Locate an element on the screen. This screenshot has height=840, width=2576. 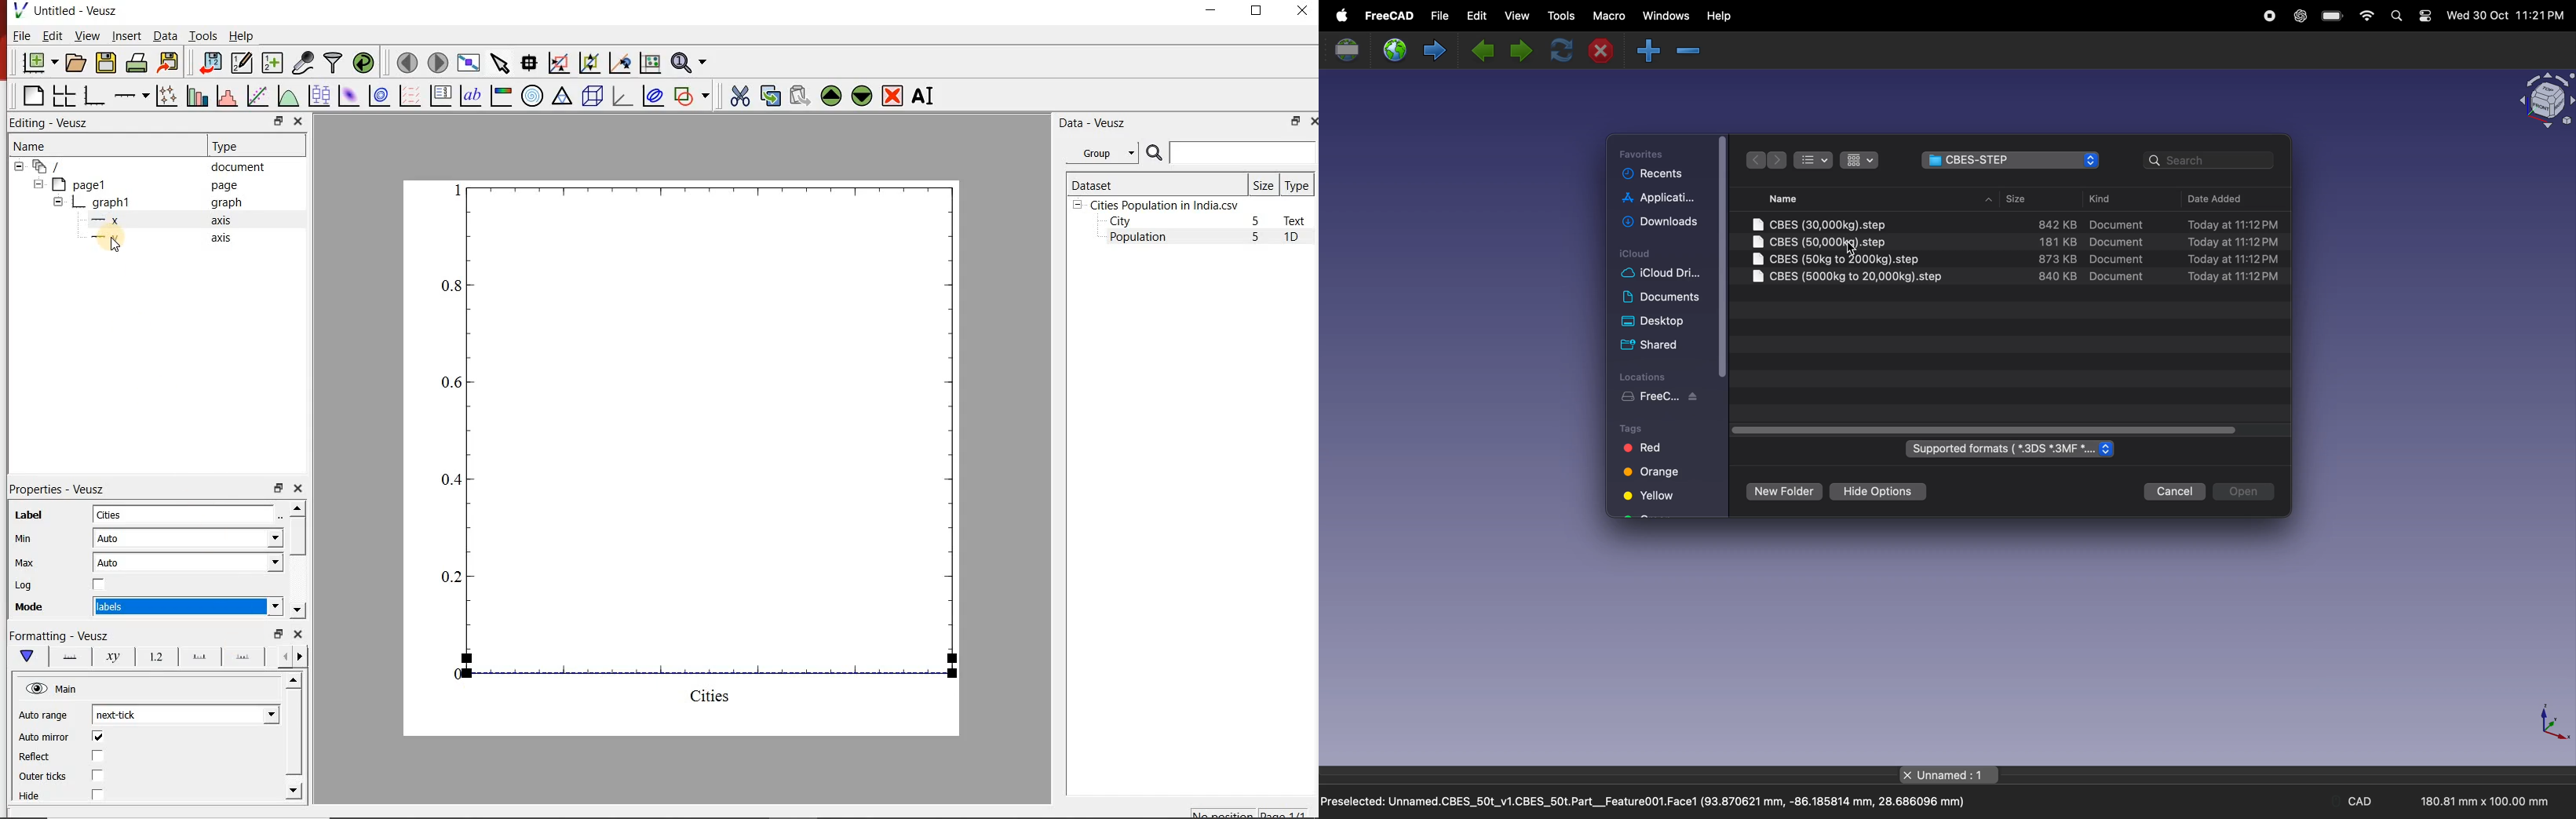
Type is located at coordinates (1298, 184).